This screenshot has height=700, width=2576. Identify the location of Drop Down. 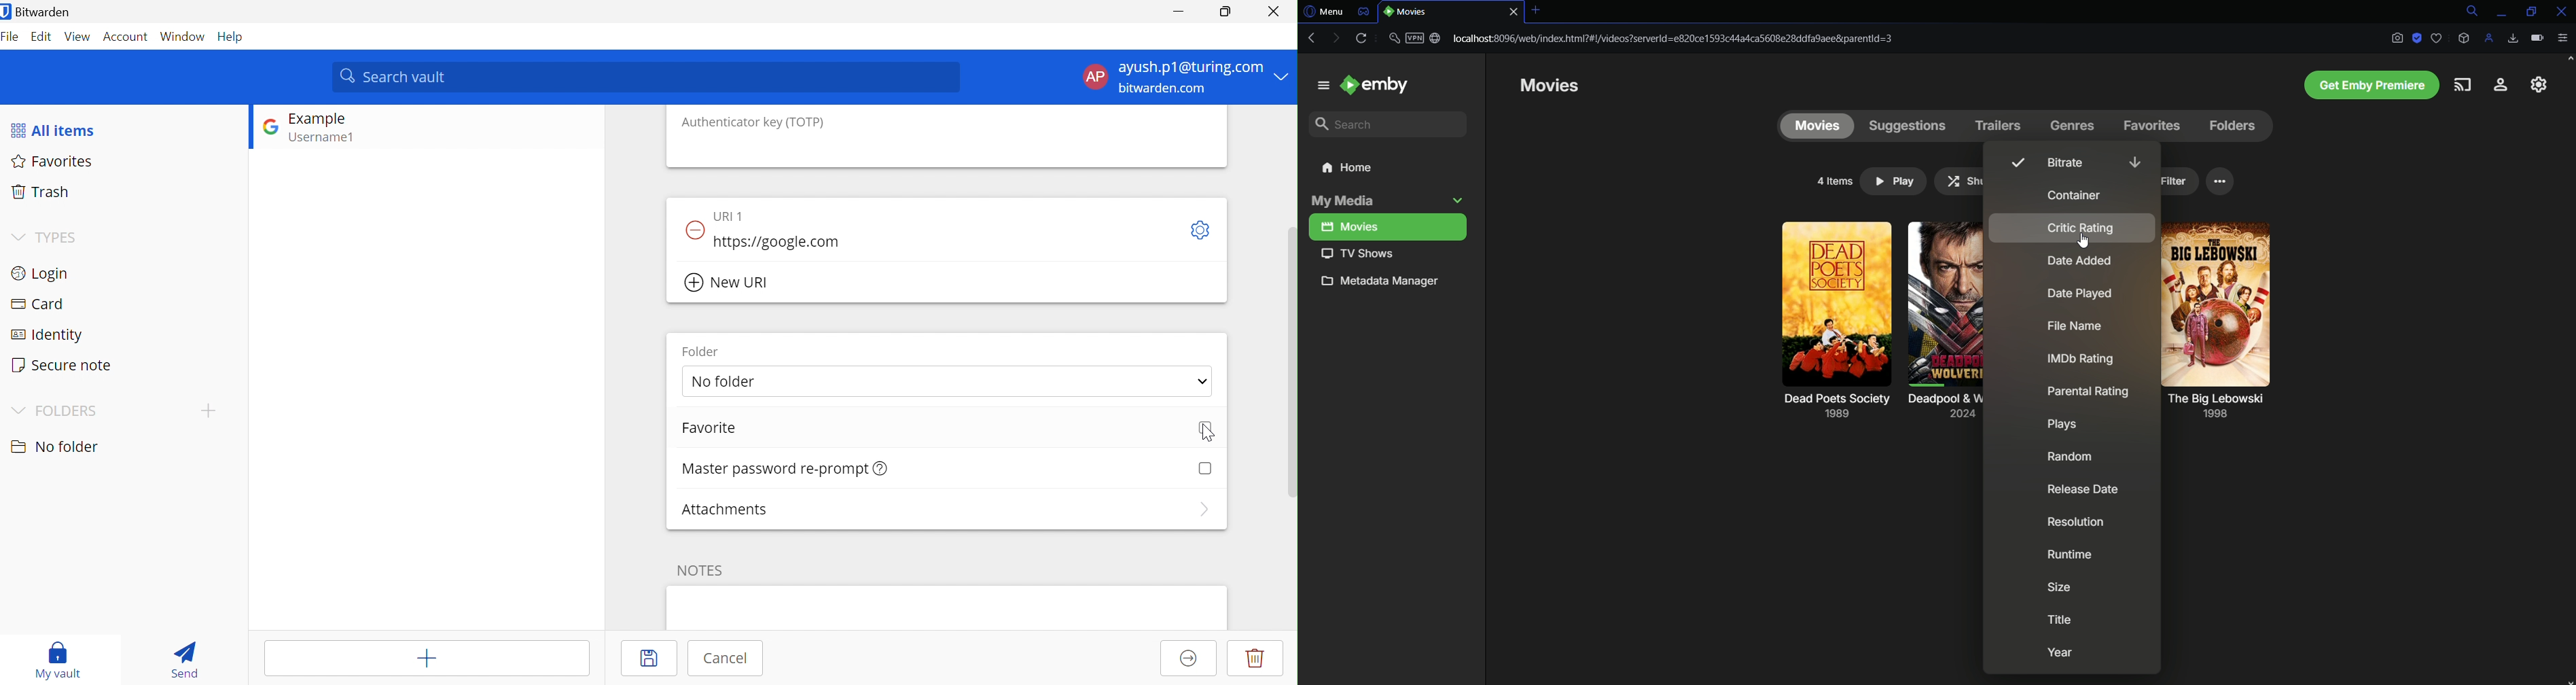
(16, 408).